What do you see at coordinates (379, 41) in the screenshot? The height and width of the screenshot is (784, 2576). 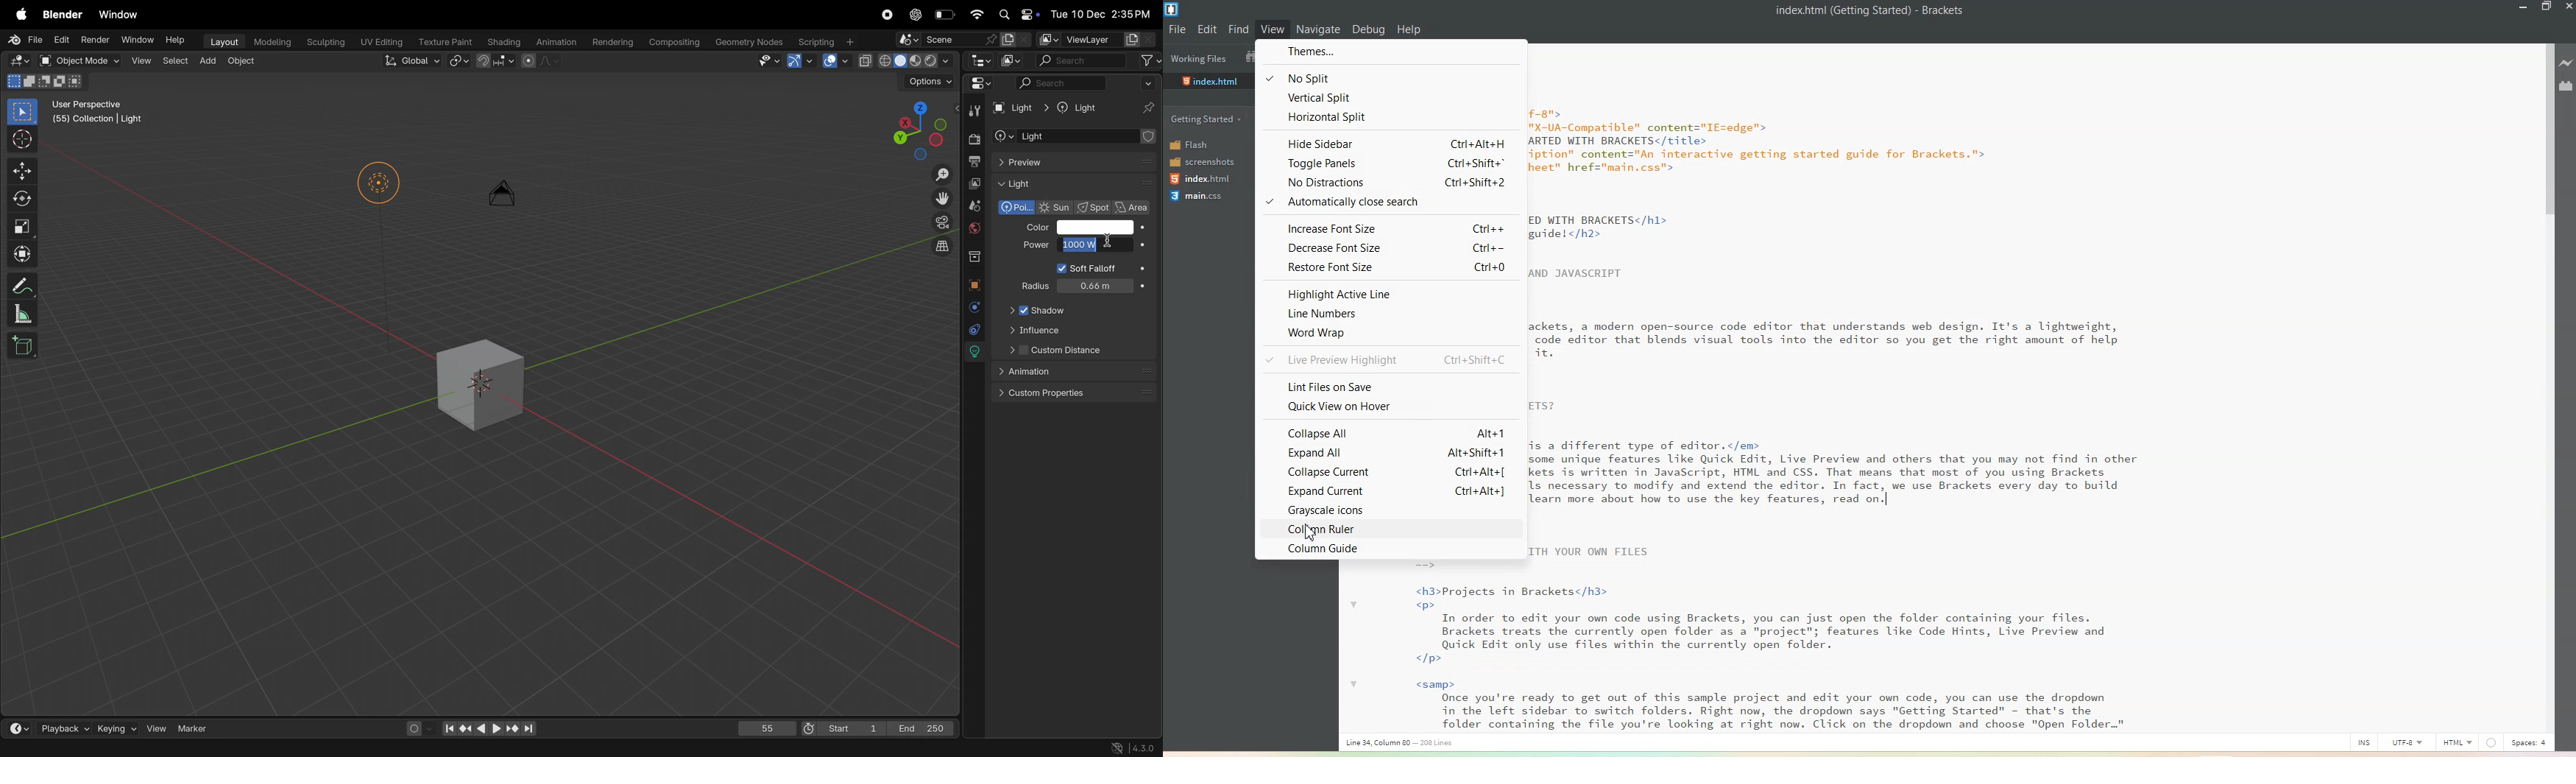 I see `Uv editing` at bounding box center [379, 41].